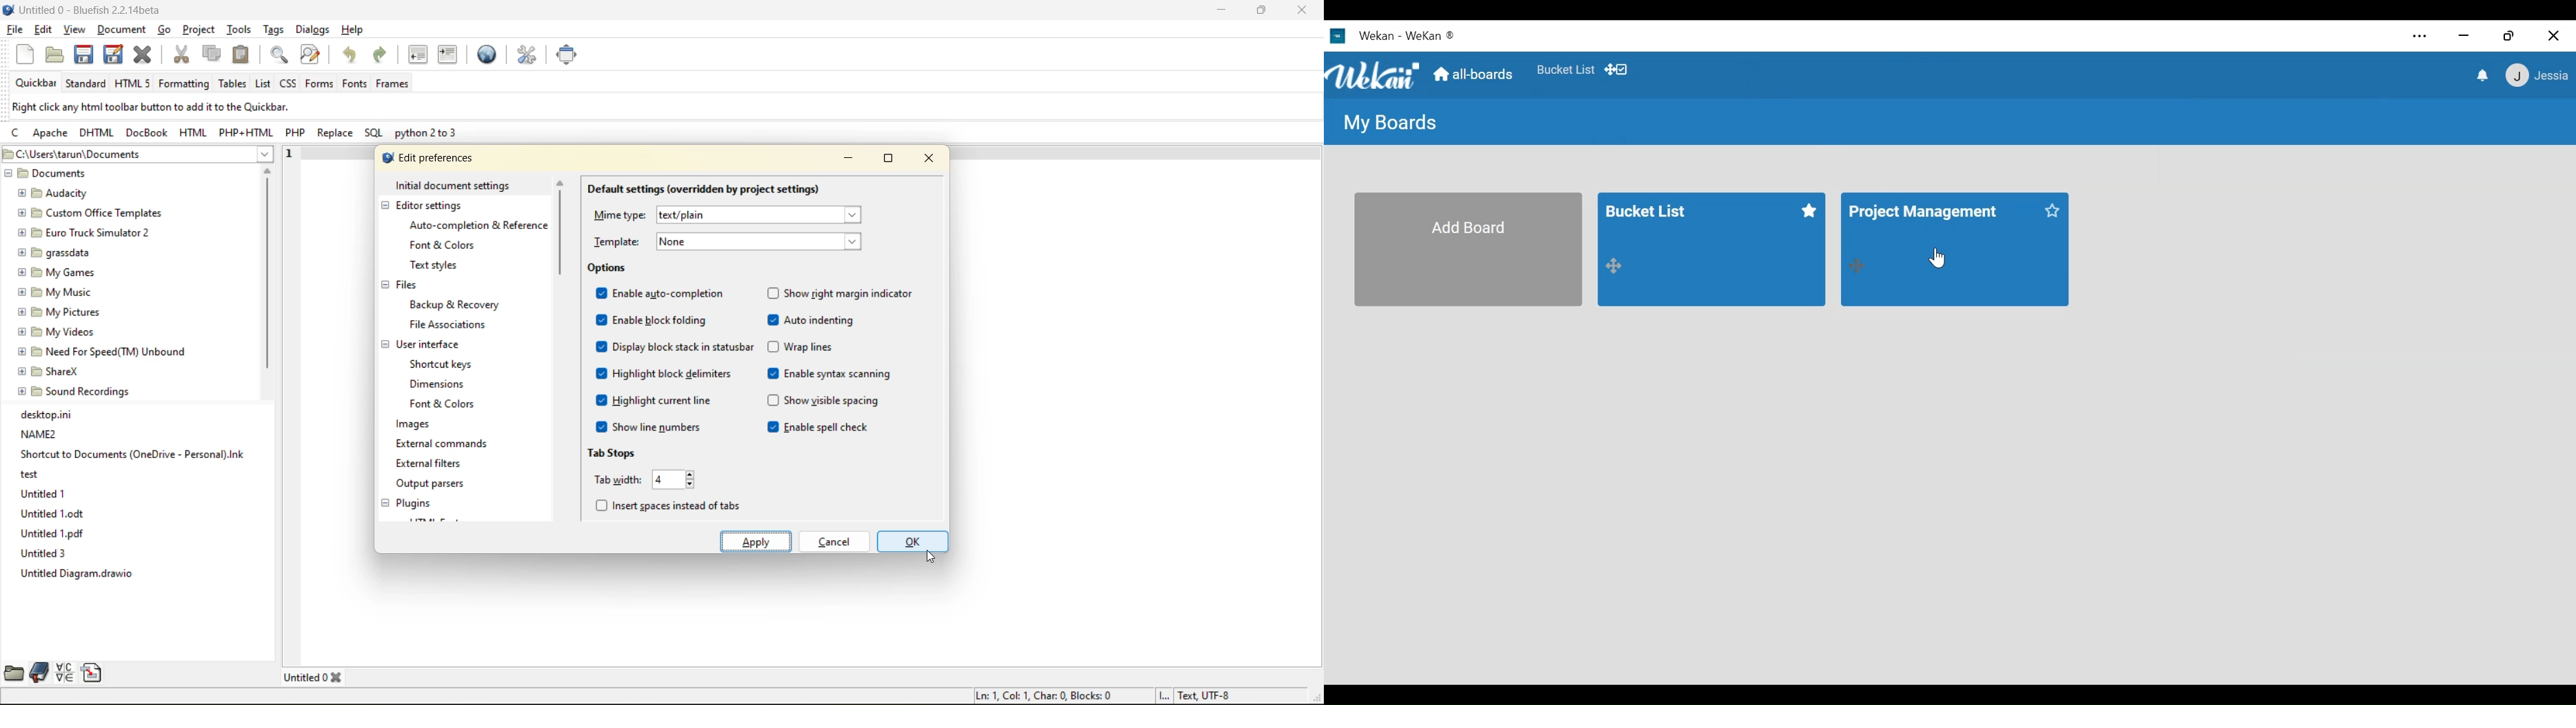  What do you see at coordinates (313, 29) in the screenshot?
I see `dialogs` at bounding box center [313, 29].